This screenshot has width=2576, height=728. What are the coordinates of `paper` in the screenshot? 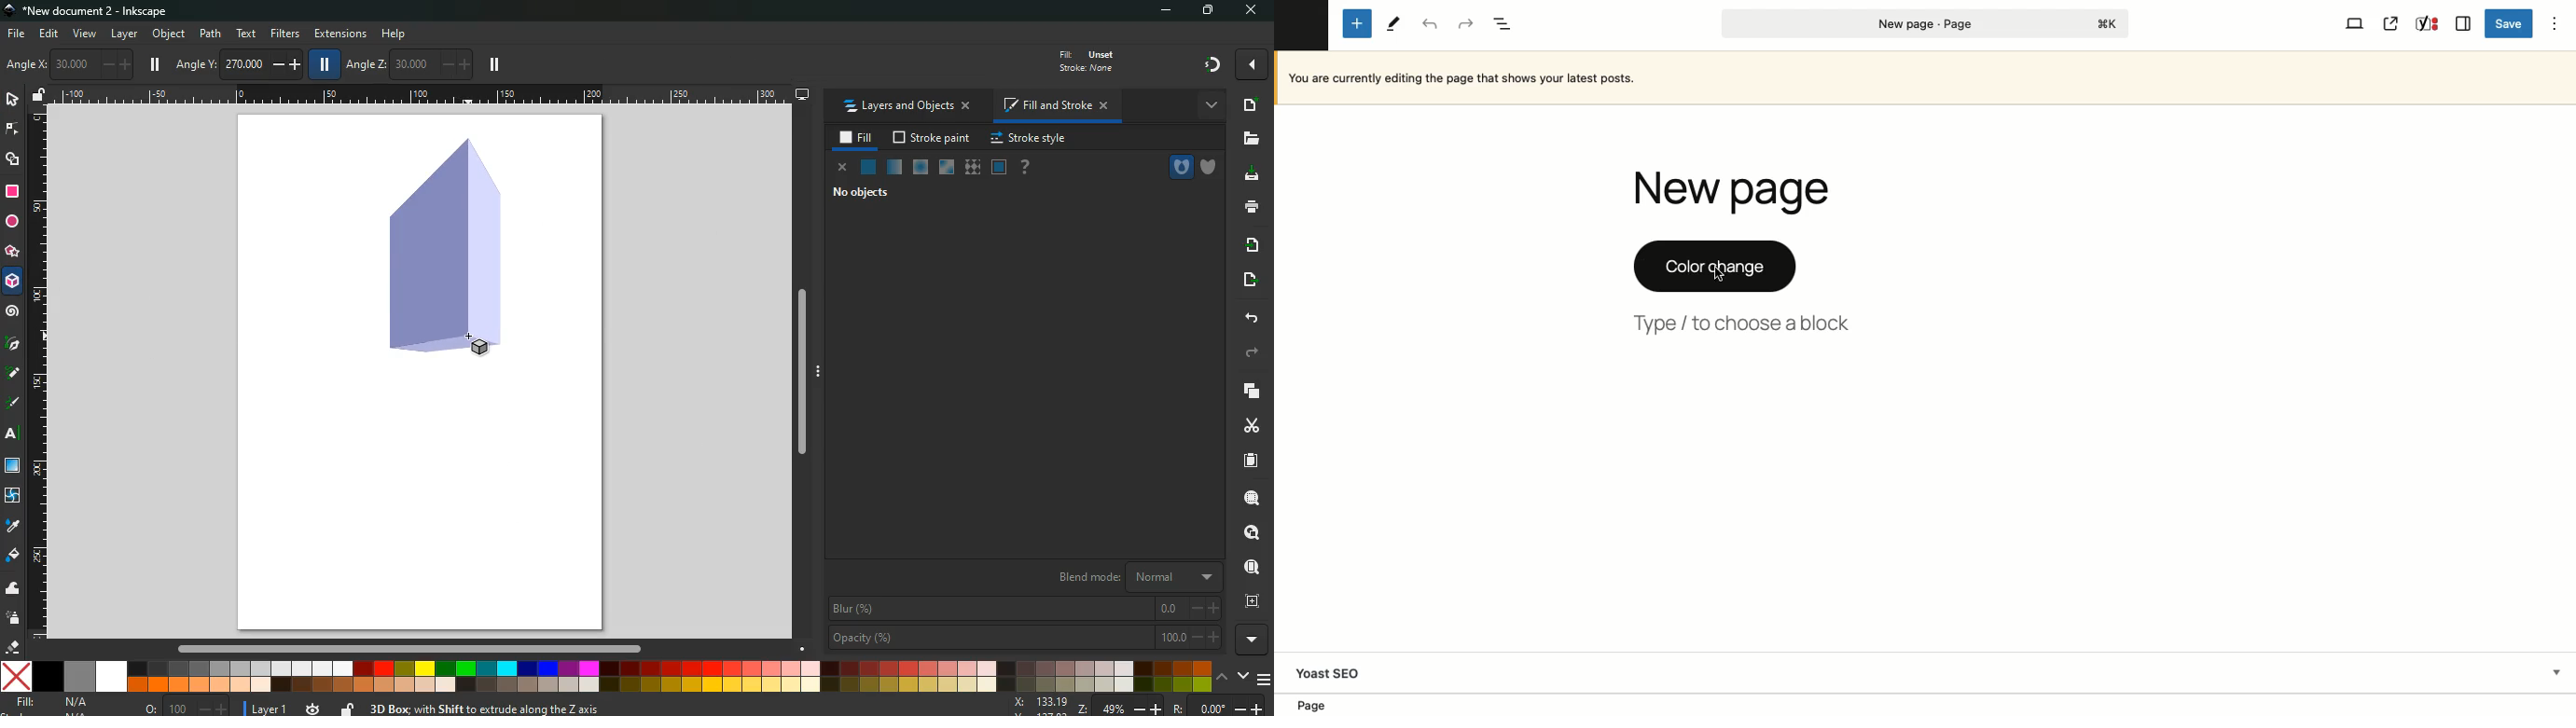 It's located at (1249, 461).